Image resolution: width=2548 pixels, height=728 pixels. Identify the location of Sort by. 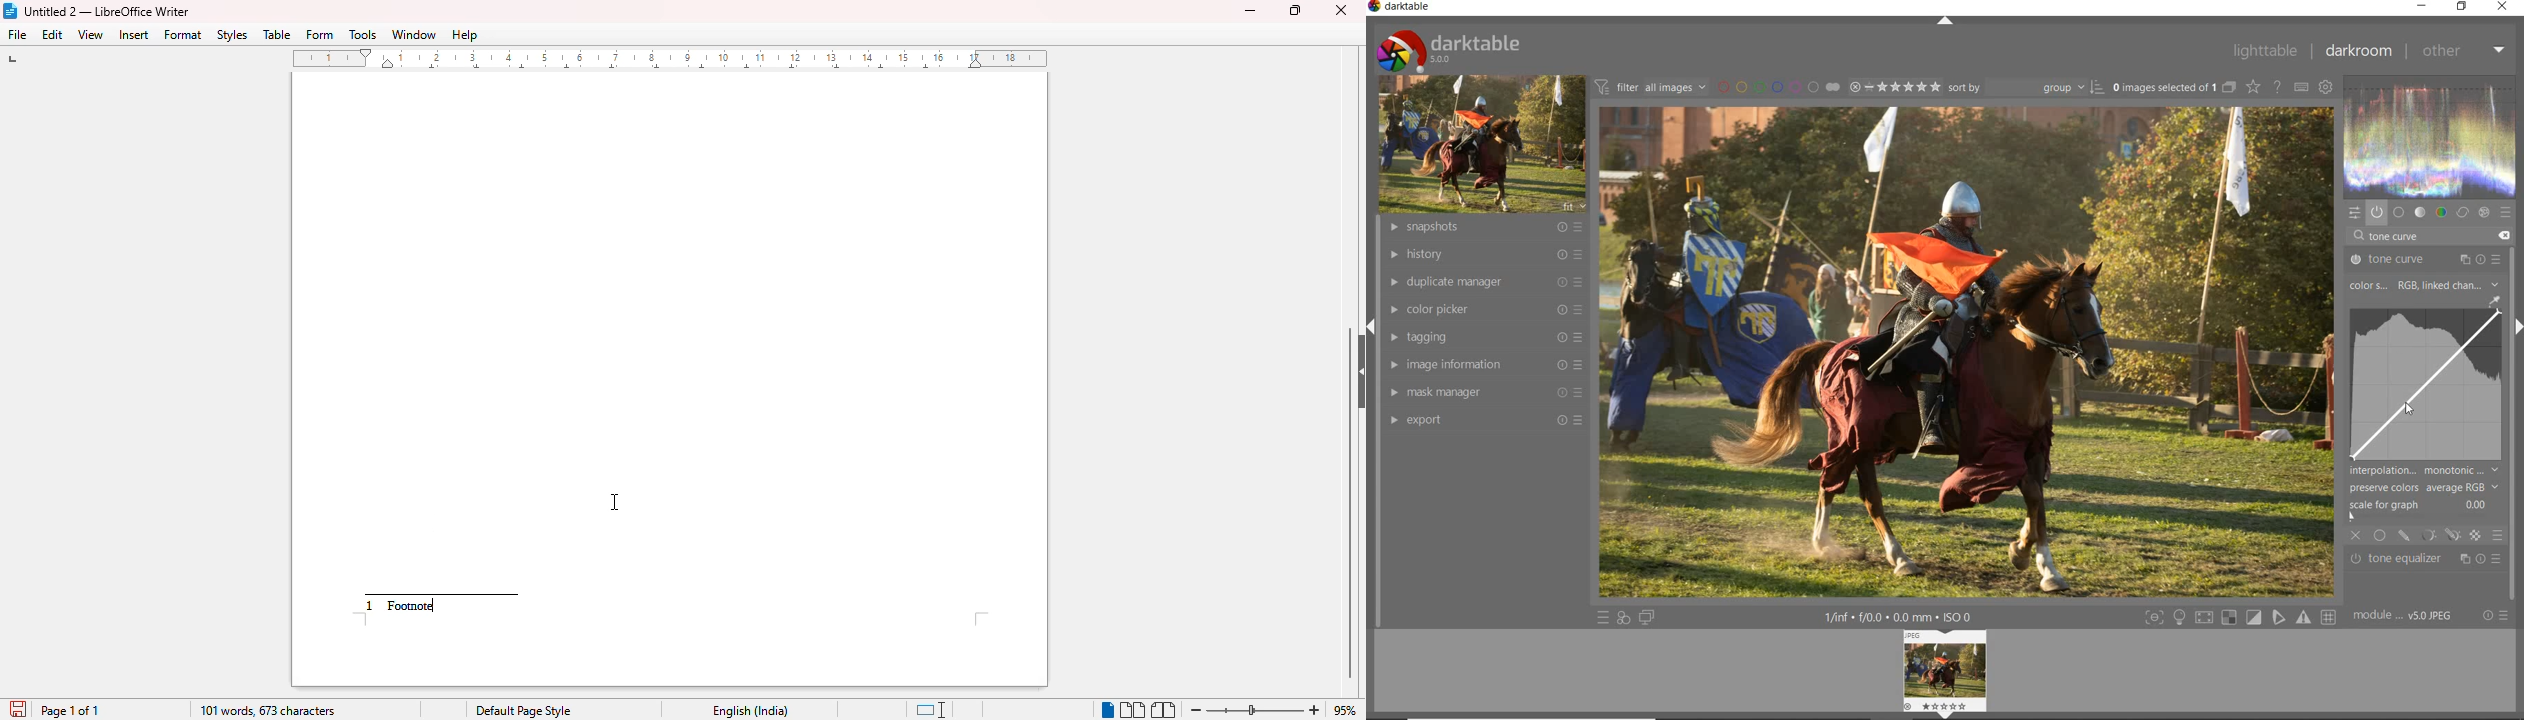
(2026, 87).